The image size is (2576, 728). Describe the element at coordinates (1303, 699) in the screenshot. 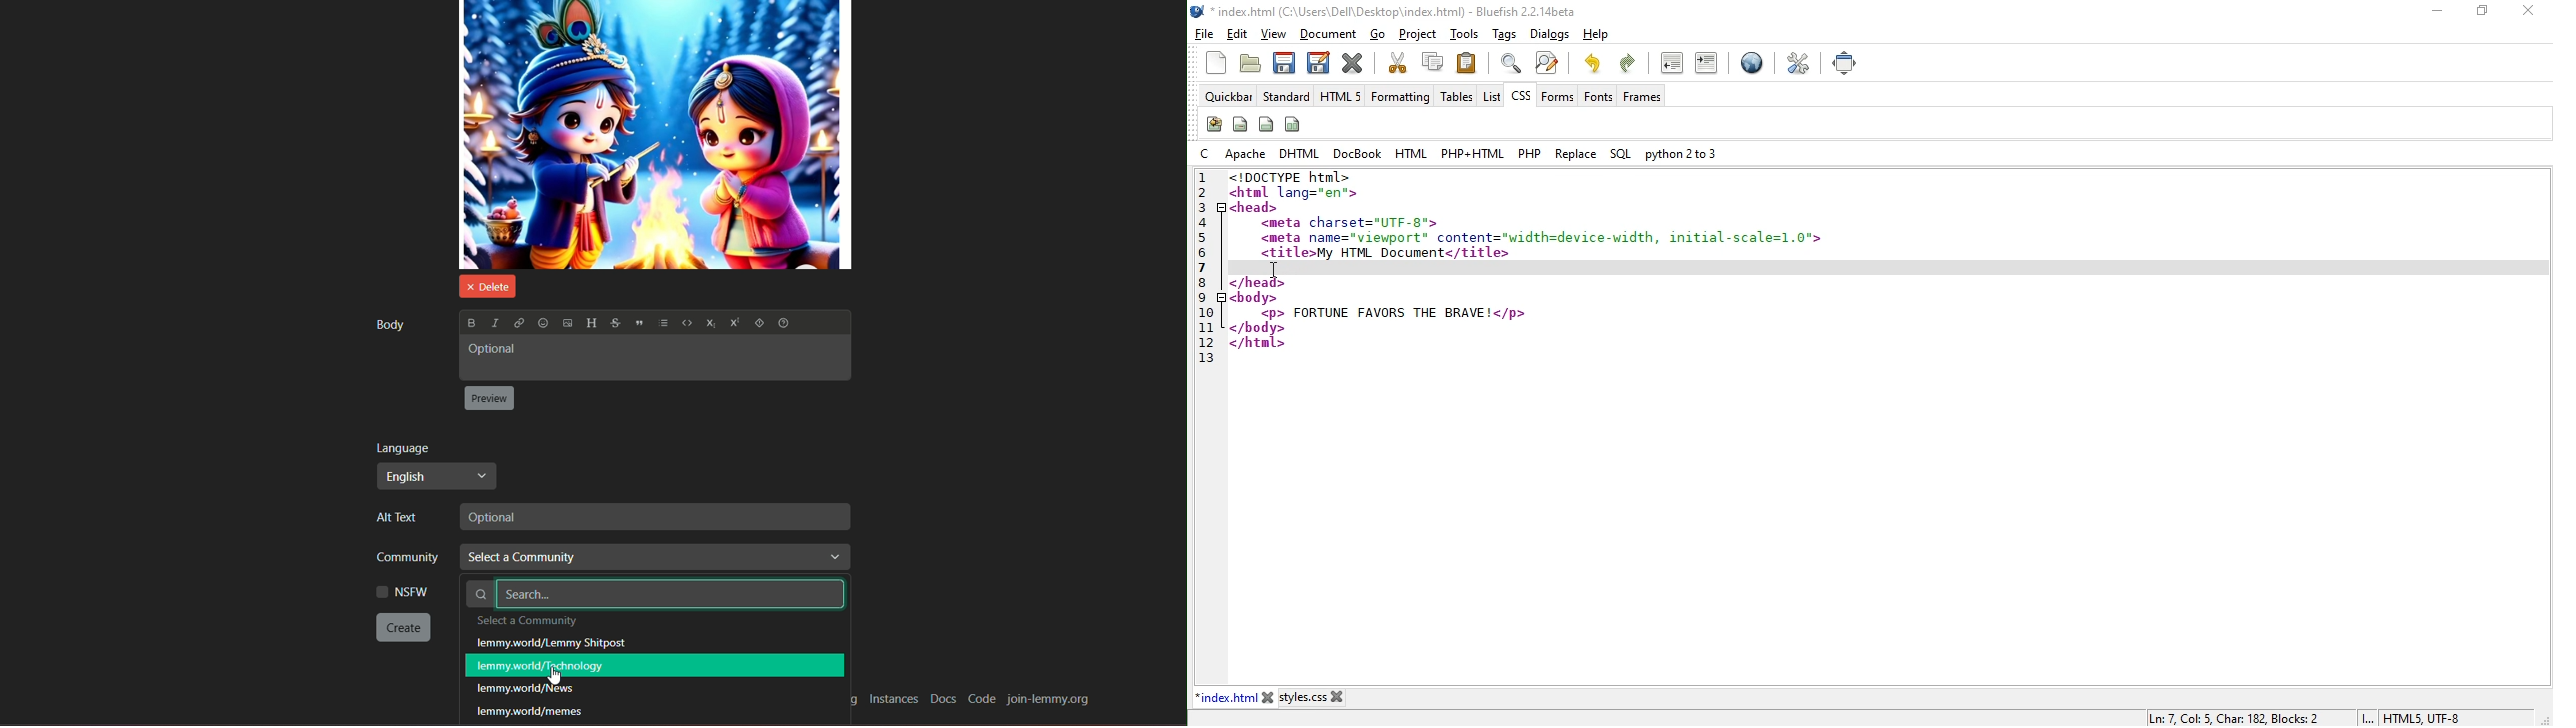

I see `styles.css` at that location.